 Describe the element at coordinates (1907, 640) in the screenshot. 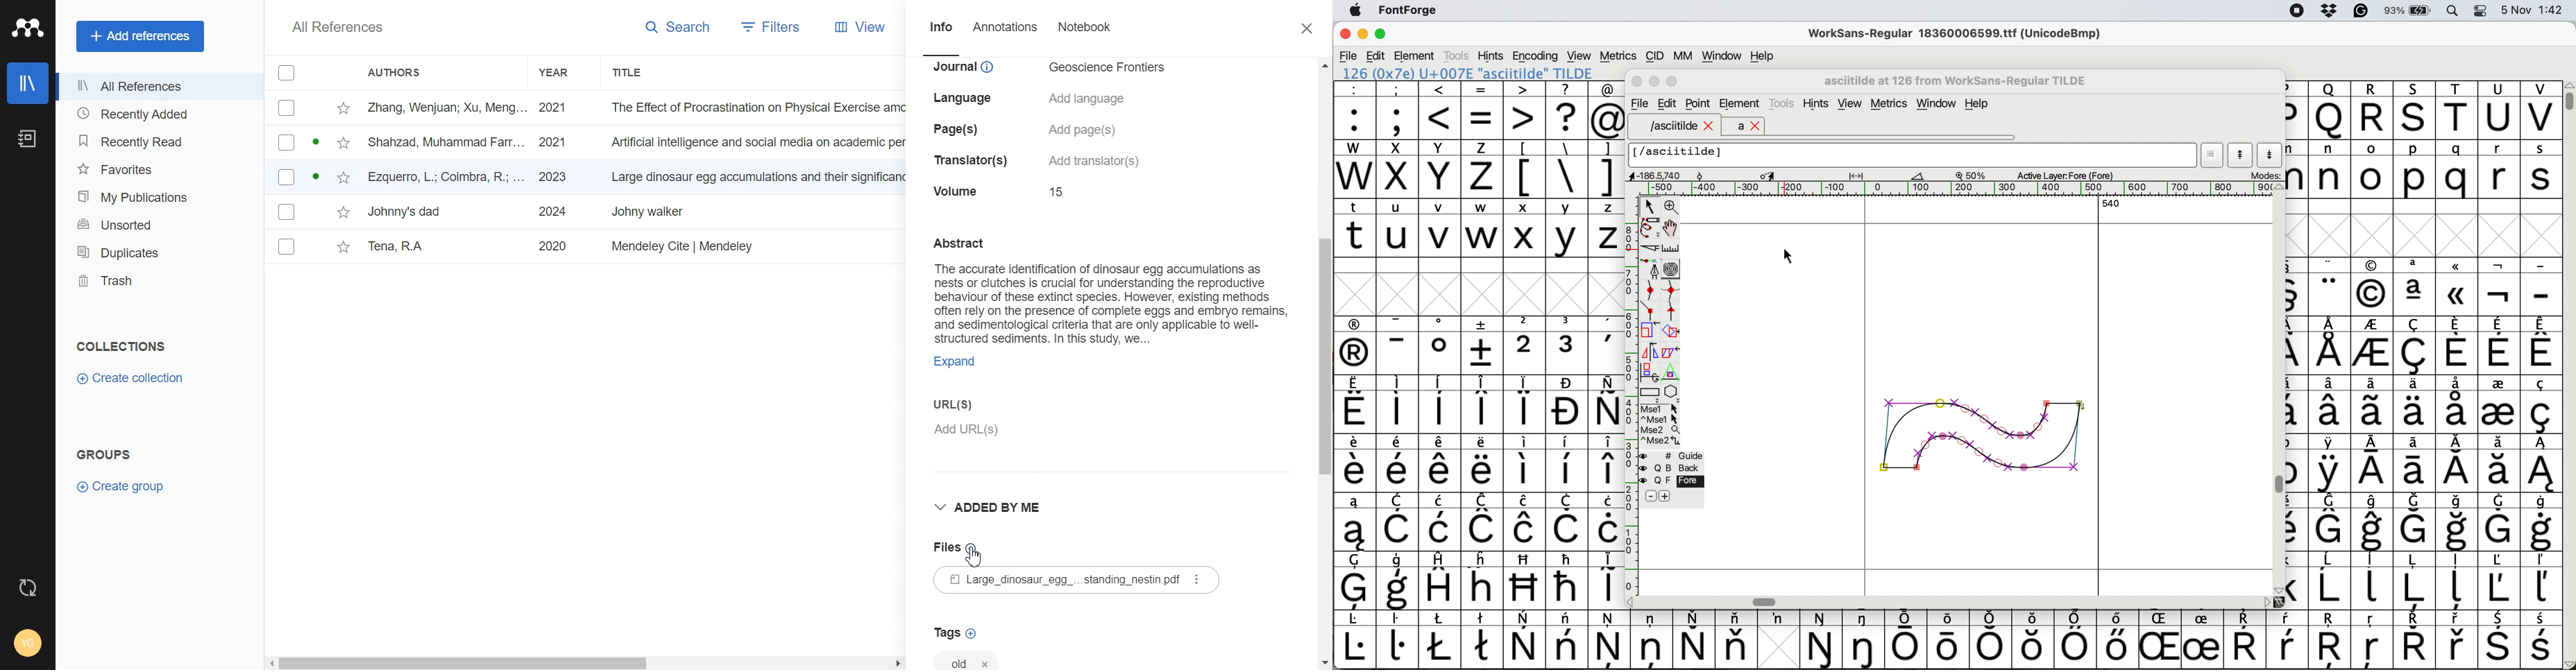

I see `symbol` at that location.